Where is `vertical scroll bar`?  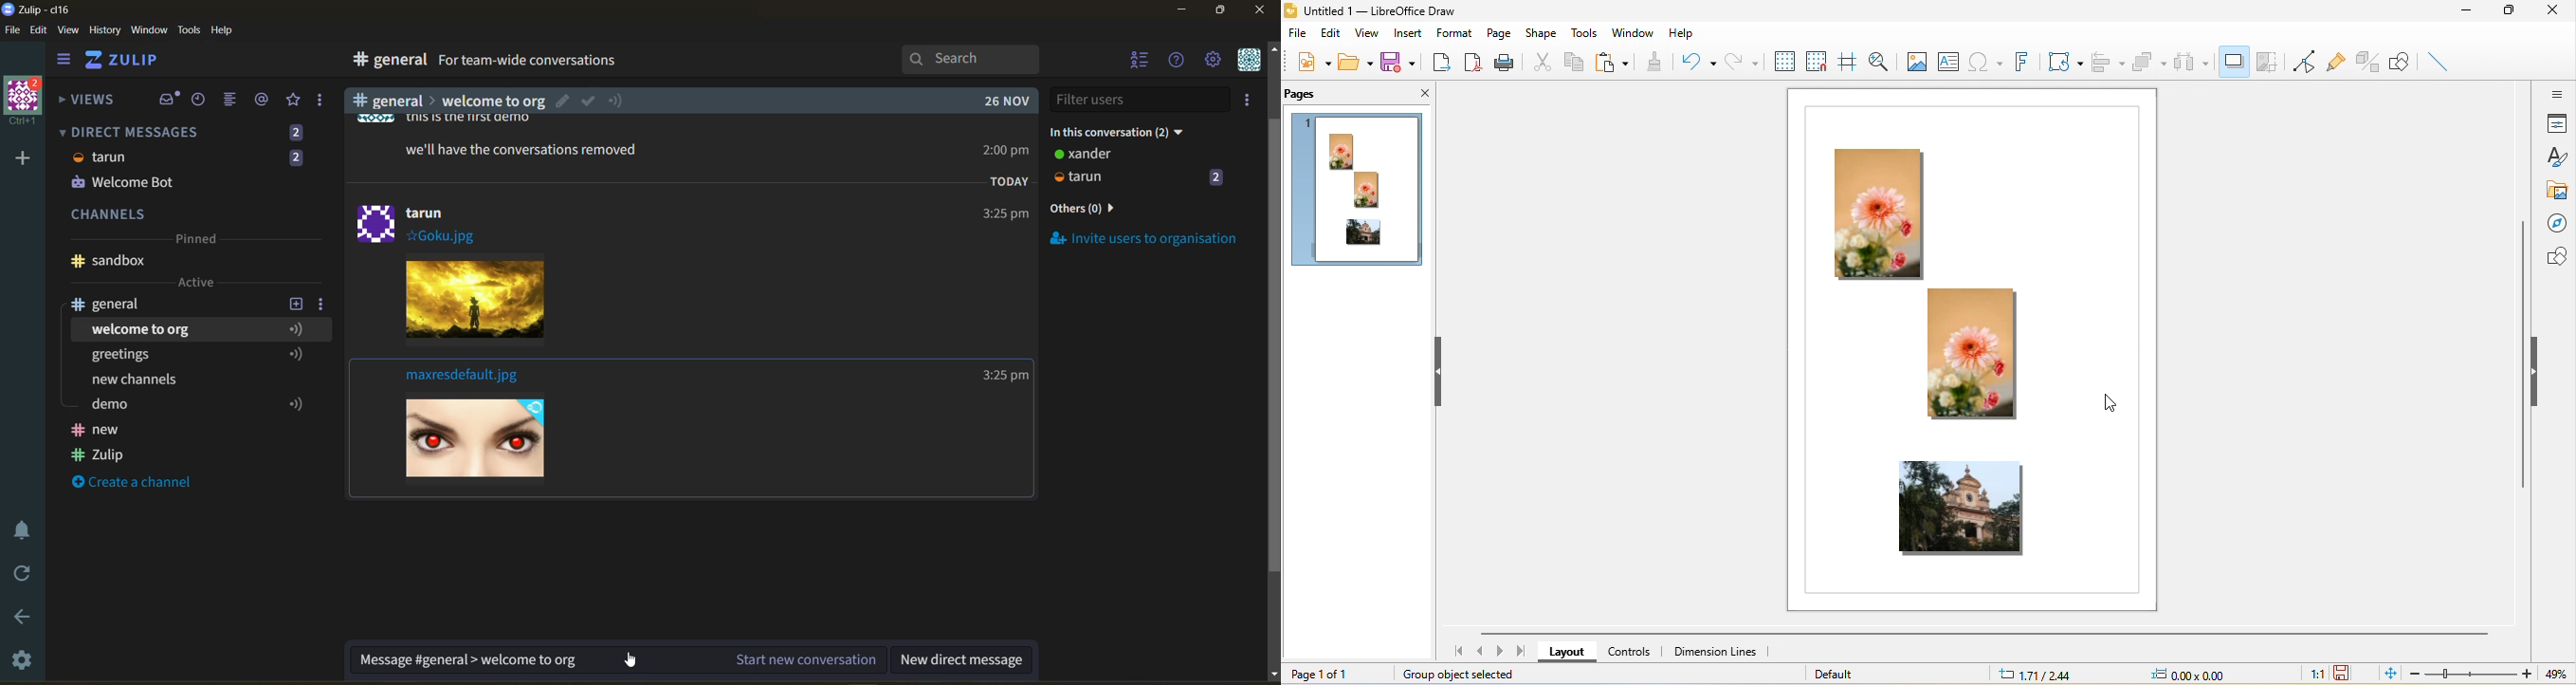 vertical scroll bar is located at coordinates (2523, 355).